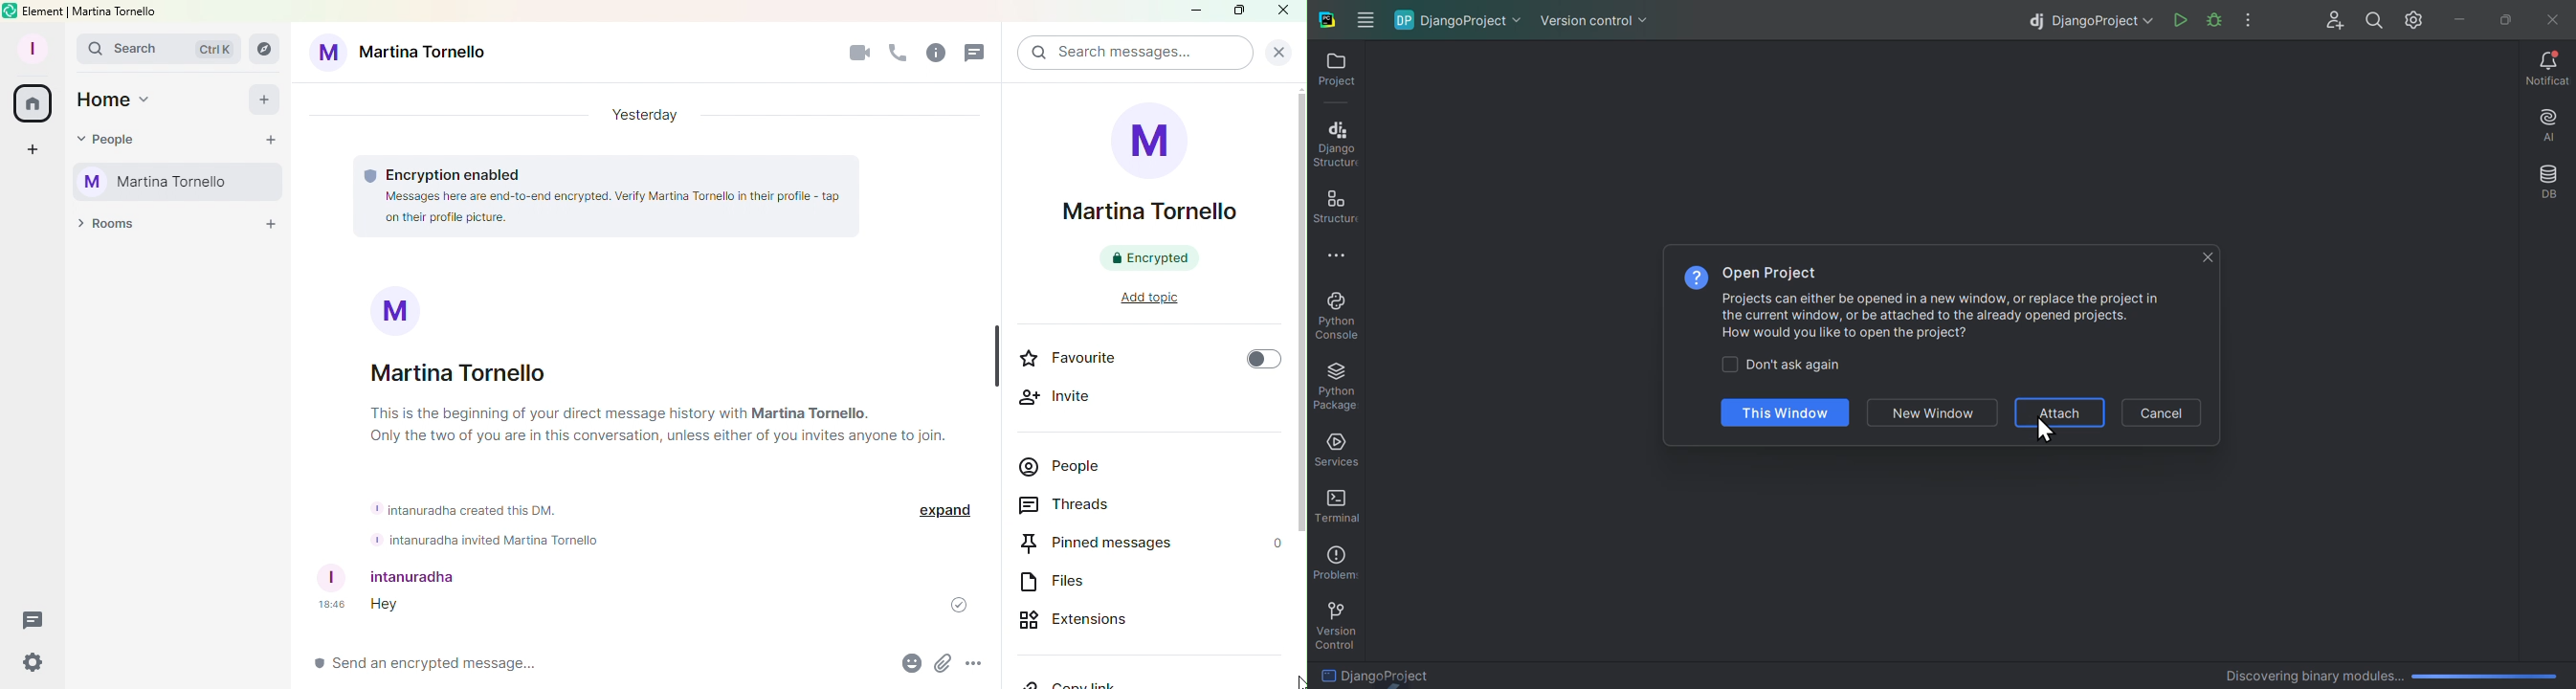 Image resolution: width=2576 pixels, height=700 pixels. What do you see at coordinates (1076, 399) in the screenshot?
I see `Invite` at bounding box center [1076, 399].